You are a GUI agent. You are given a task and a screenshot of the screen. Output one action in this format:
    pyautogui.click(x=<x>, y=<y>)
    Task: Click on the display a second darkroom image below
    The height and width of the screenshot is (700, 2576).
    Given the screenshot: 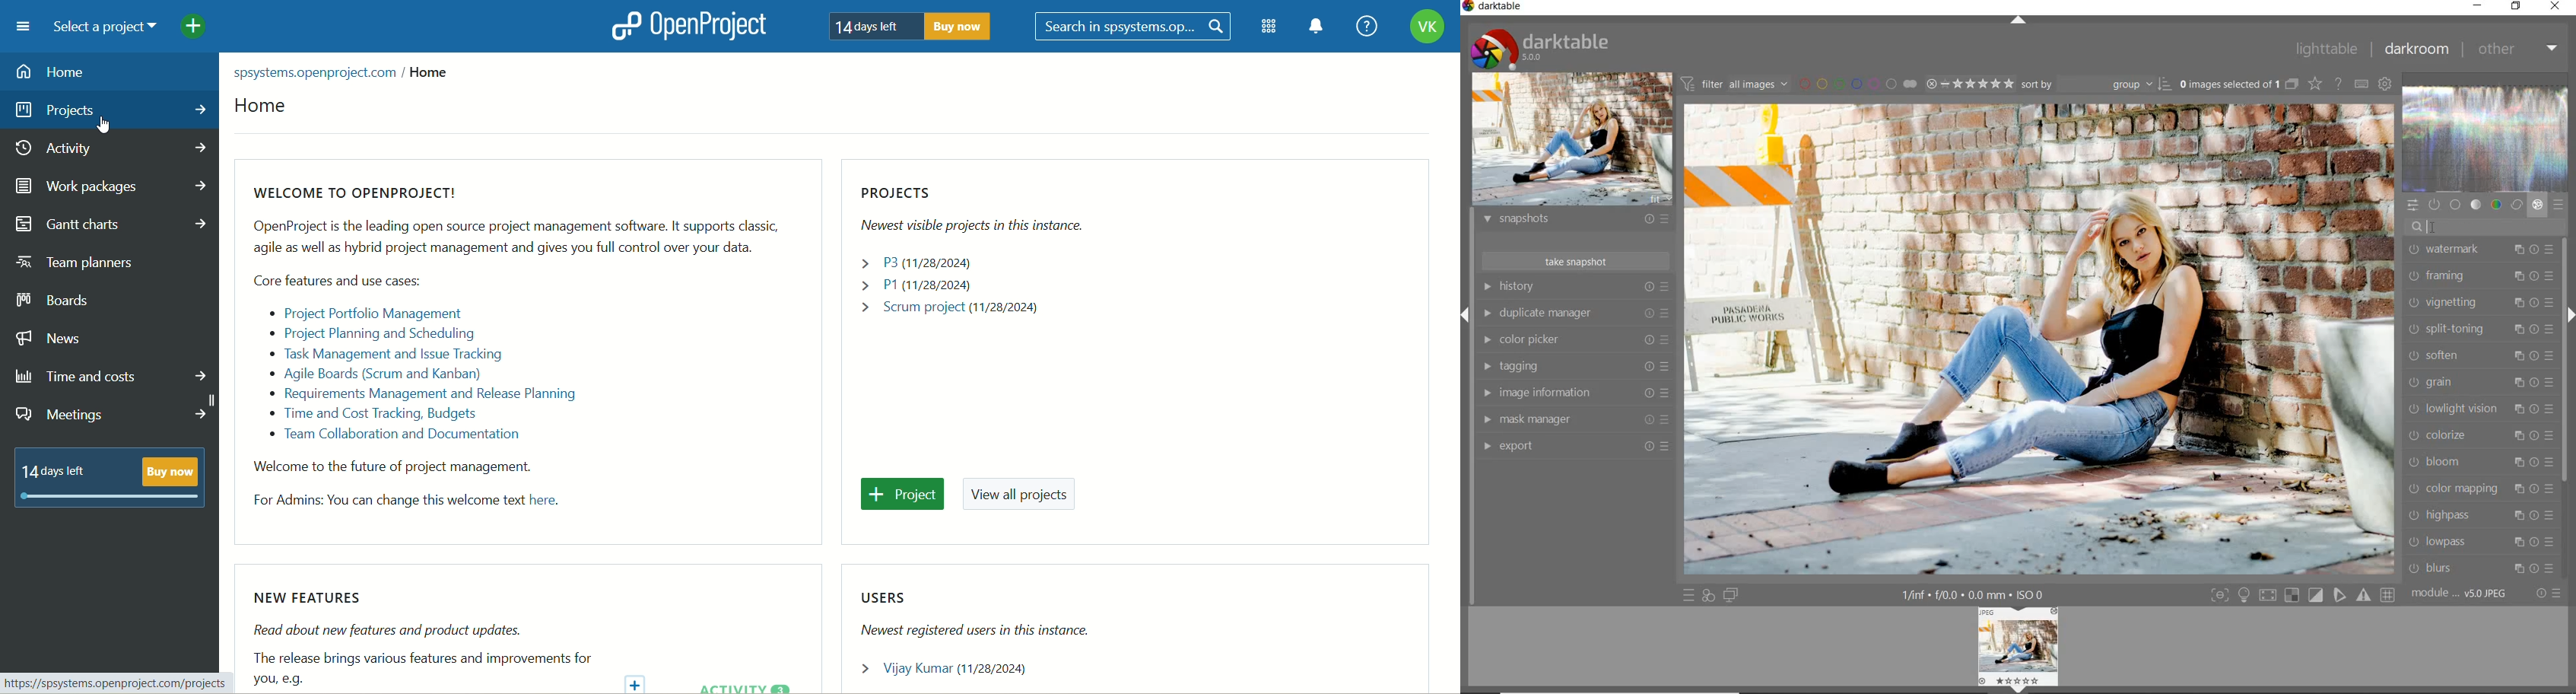 What is the action you would take?
    pyautogui.click(x=1733, y=594)
    